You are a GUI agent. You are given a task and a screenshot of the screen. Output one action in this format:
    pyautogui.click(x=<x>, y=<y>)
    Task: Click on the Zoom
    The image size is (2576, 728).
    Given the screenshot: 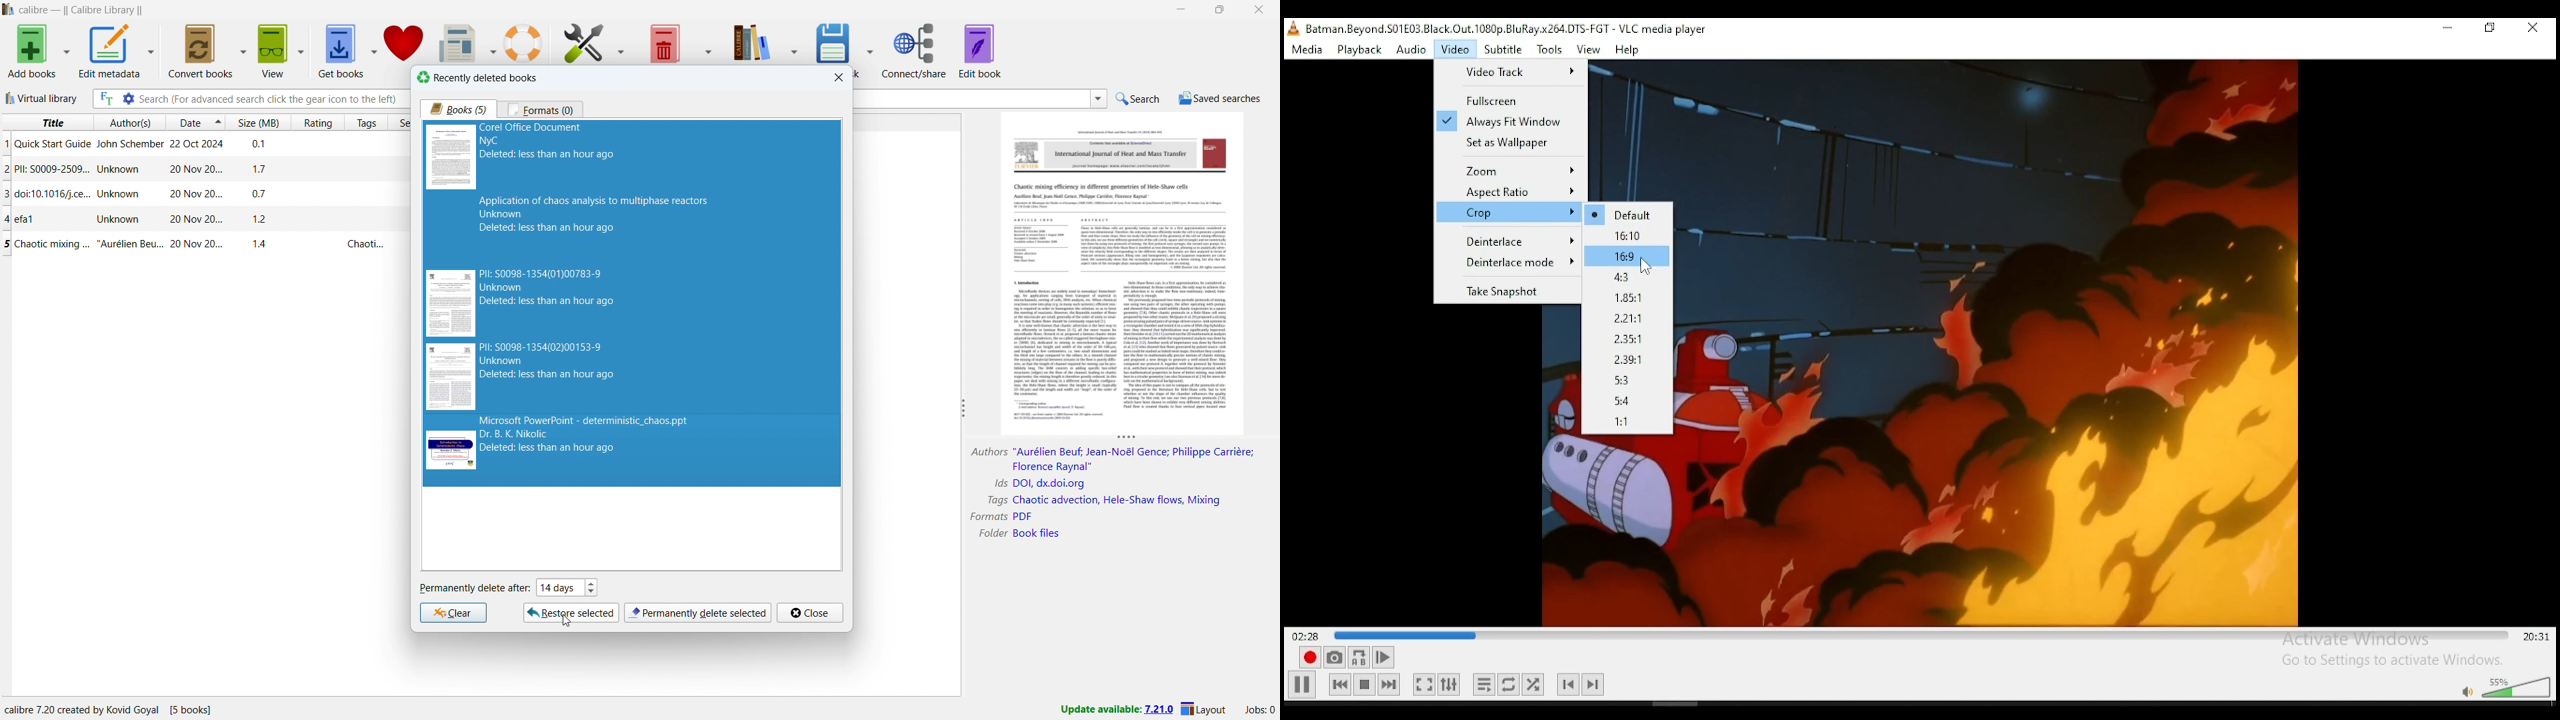 What is the action you would take?
    pyautogui.click(x=1510, y=171)
    